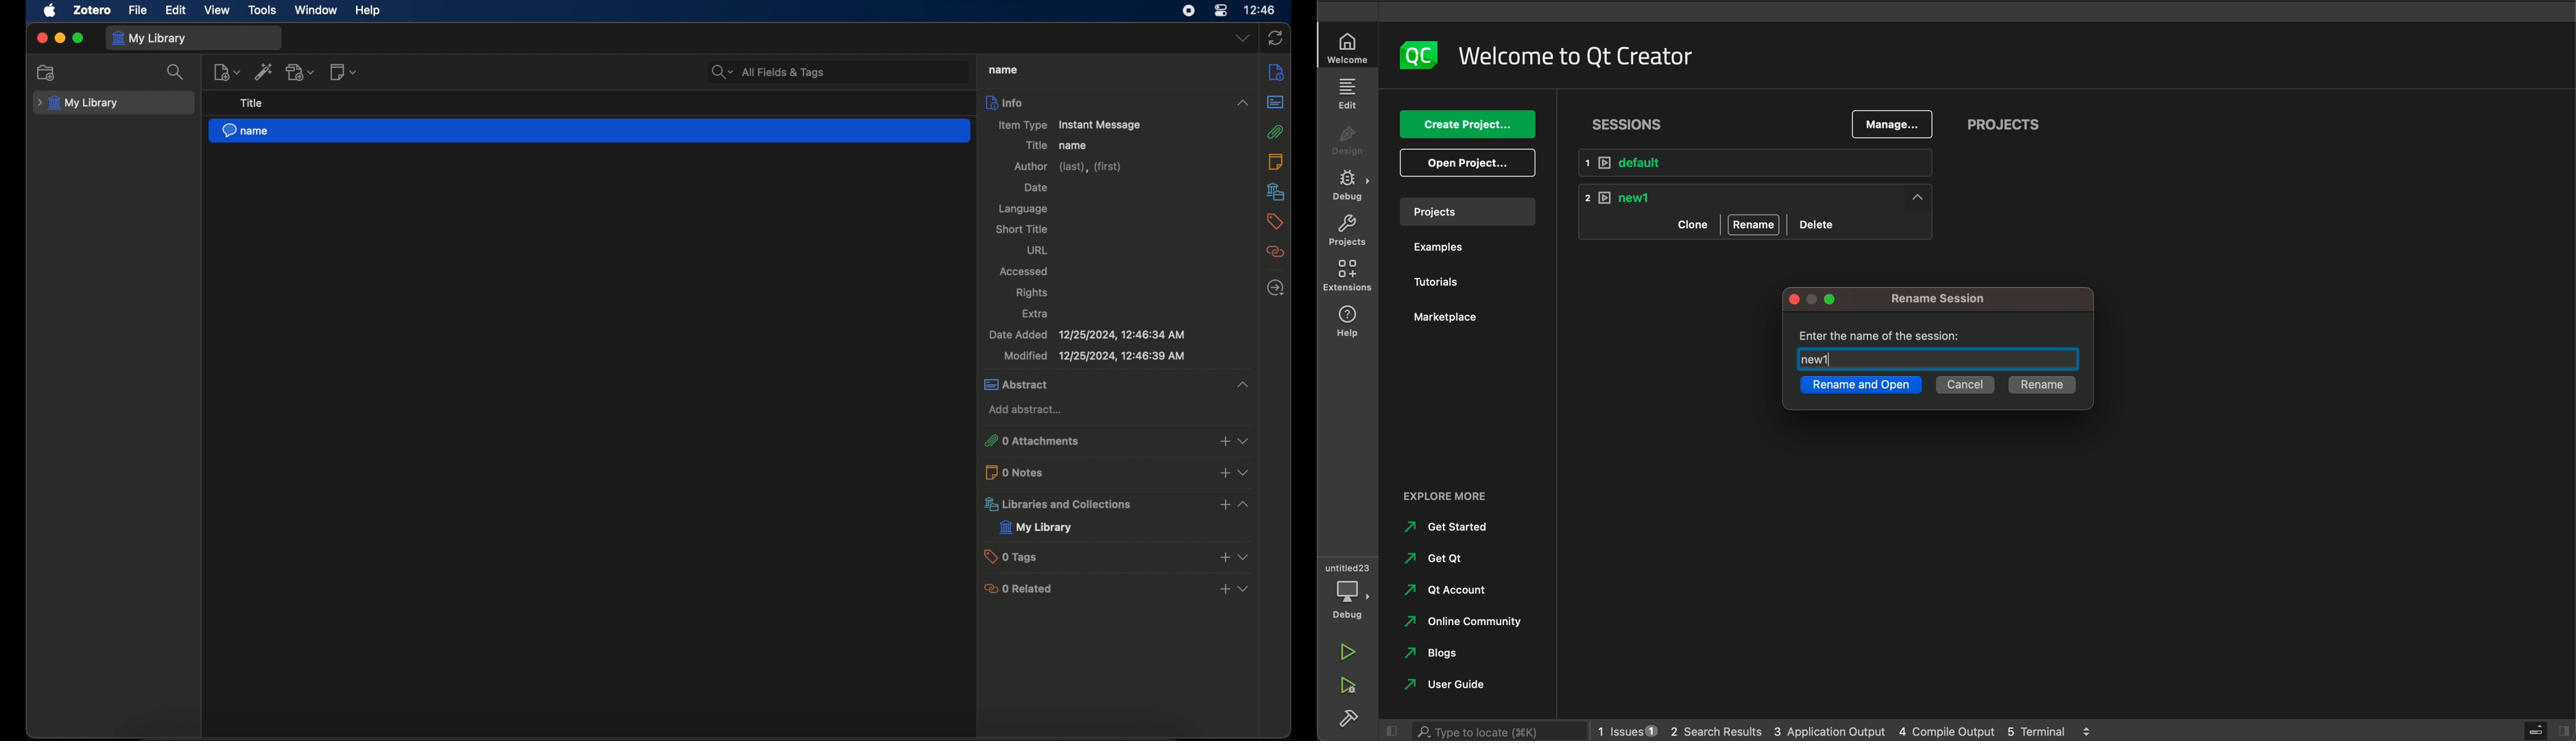  What do you see at coordinates (1345, 685) in the screenshot?
I see `run debug` at bounding box center [1345, 685].